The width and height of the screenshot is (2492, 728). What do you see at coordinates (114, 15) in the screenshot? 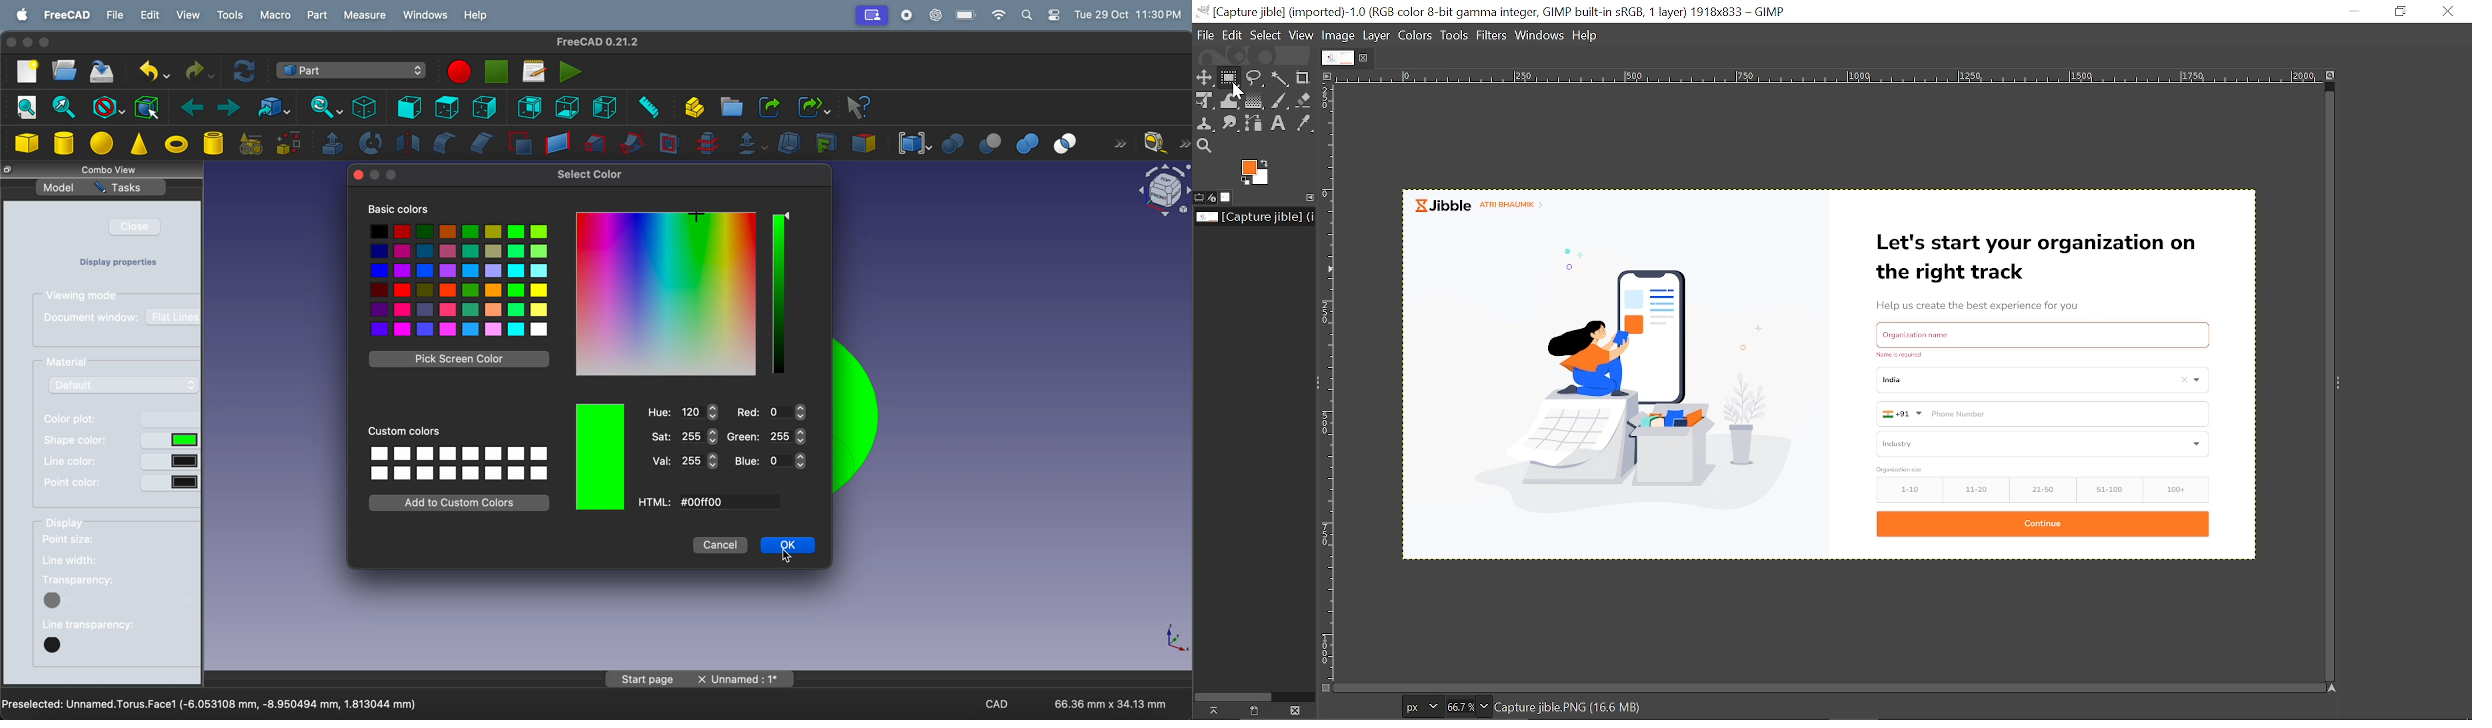
I see `file` at bounding box center [114, 15].